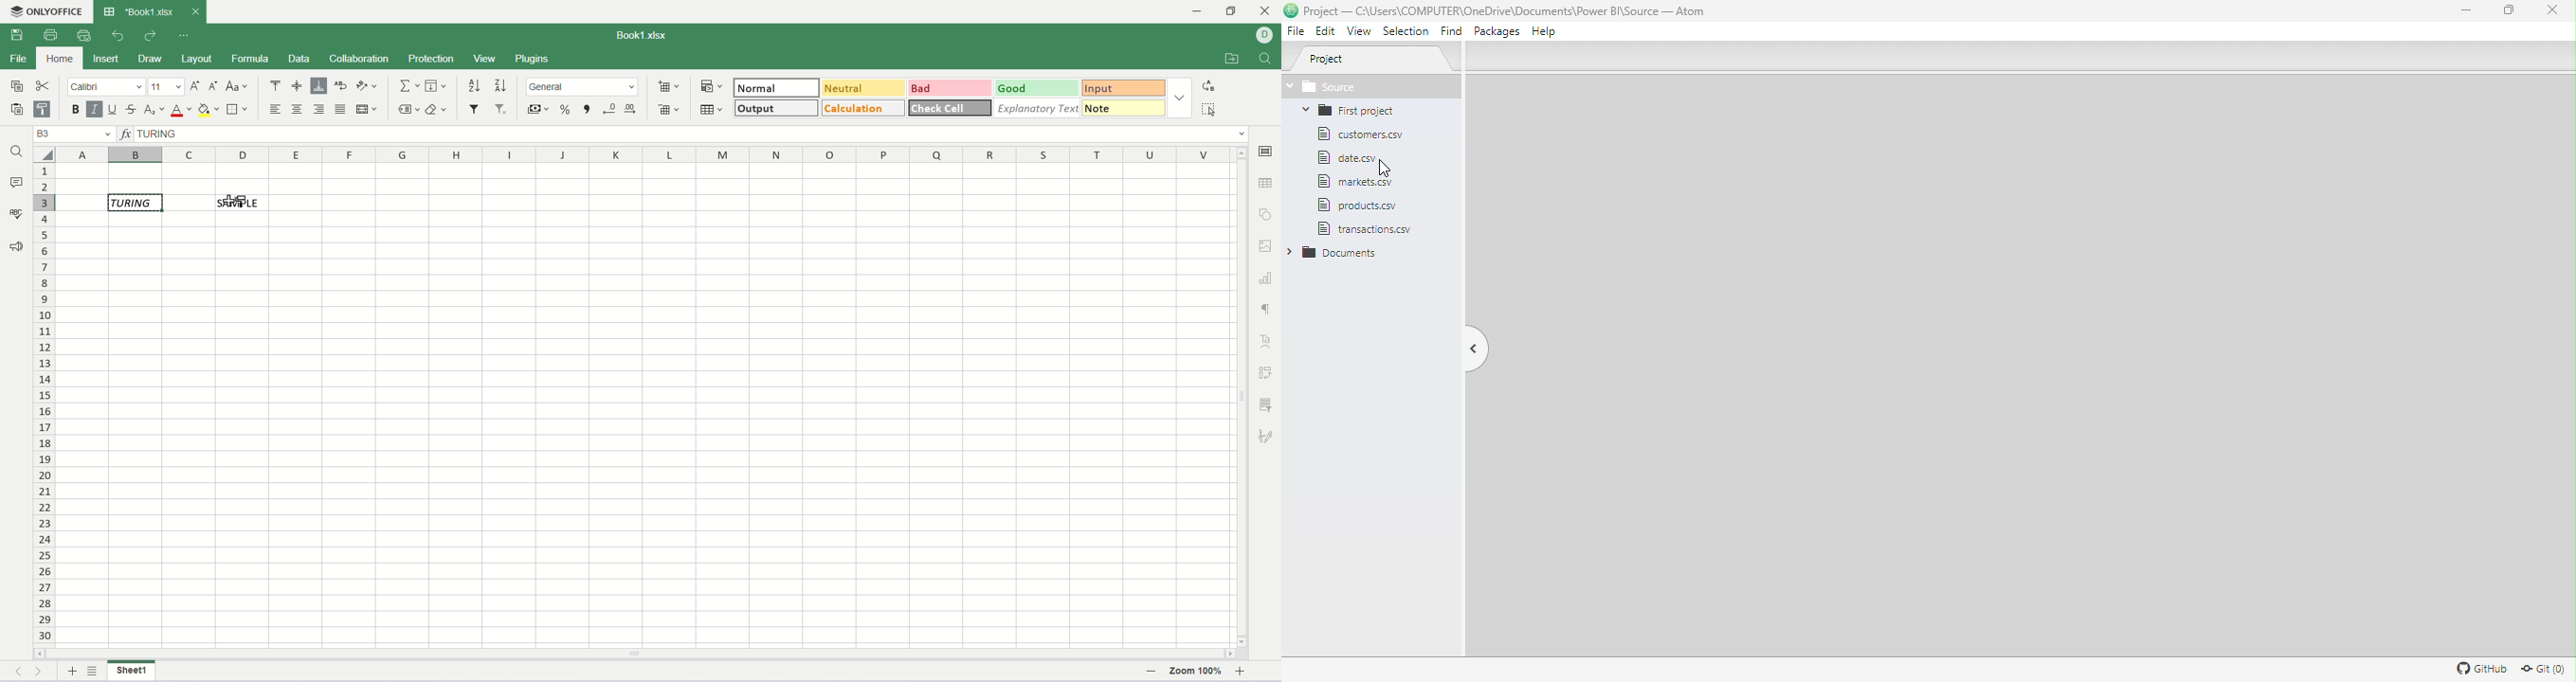 This screenshot has height=700, width=2576. I want to click on increase decimal, so click(632, 109).